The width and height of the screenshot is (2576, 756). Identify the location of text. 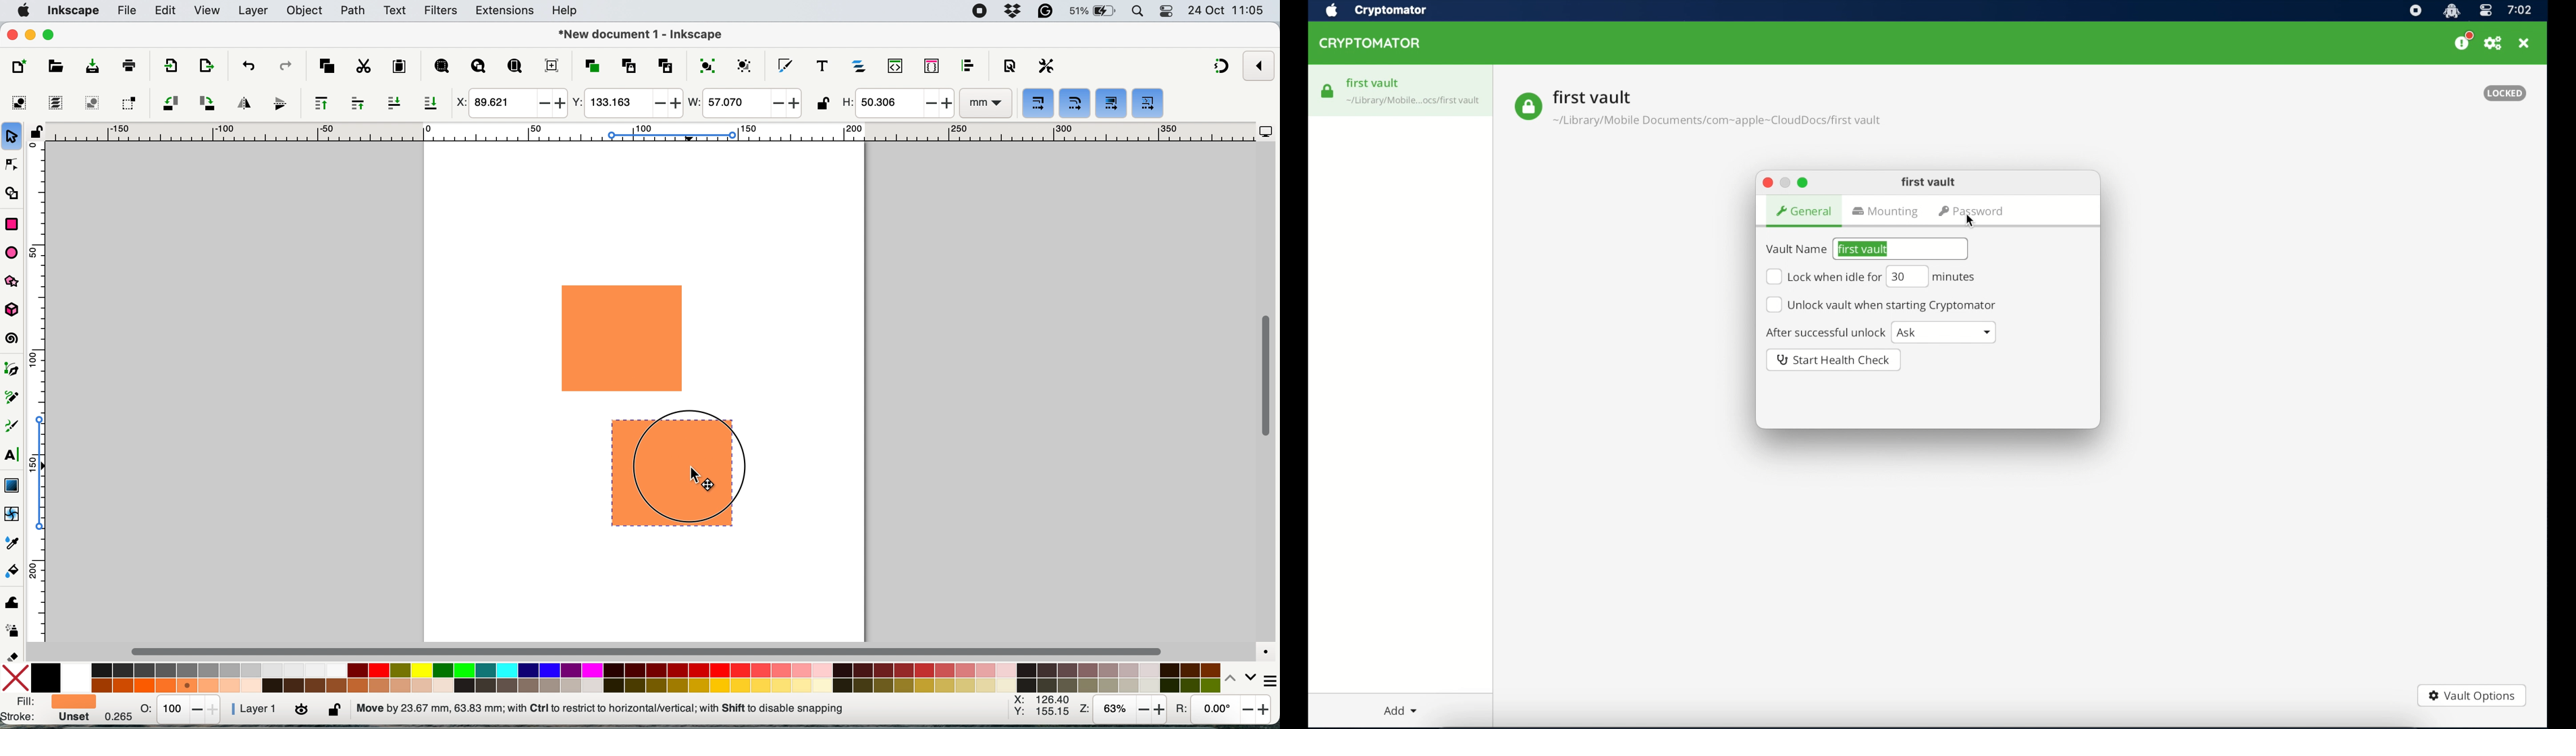
(396, 10).